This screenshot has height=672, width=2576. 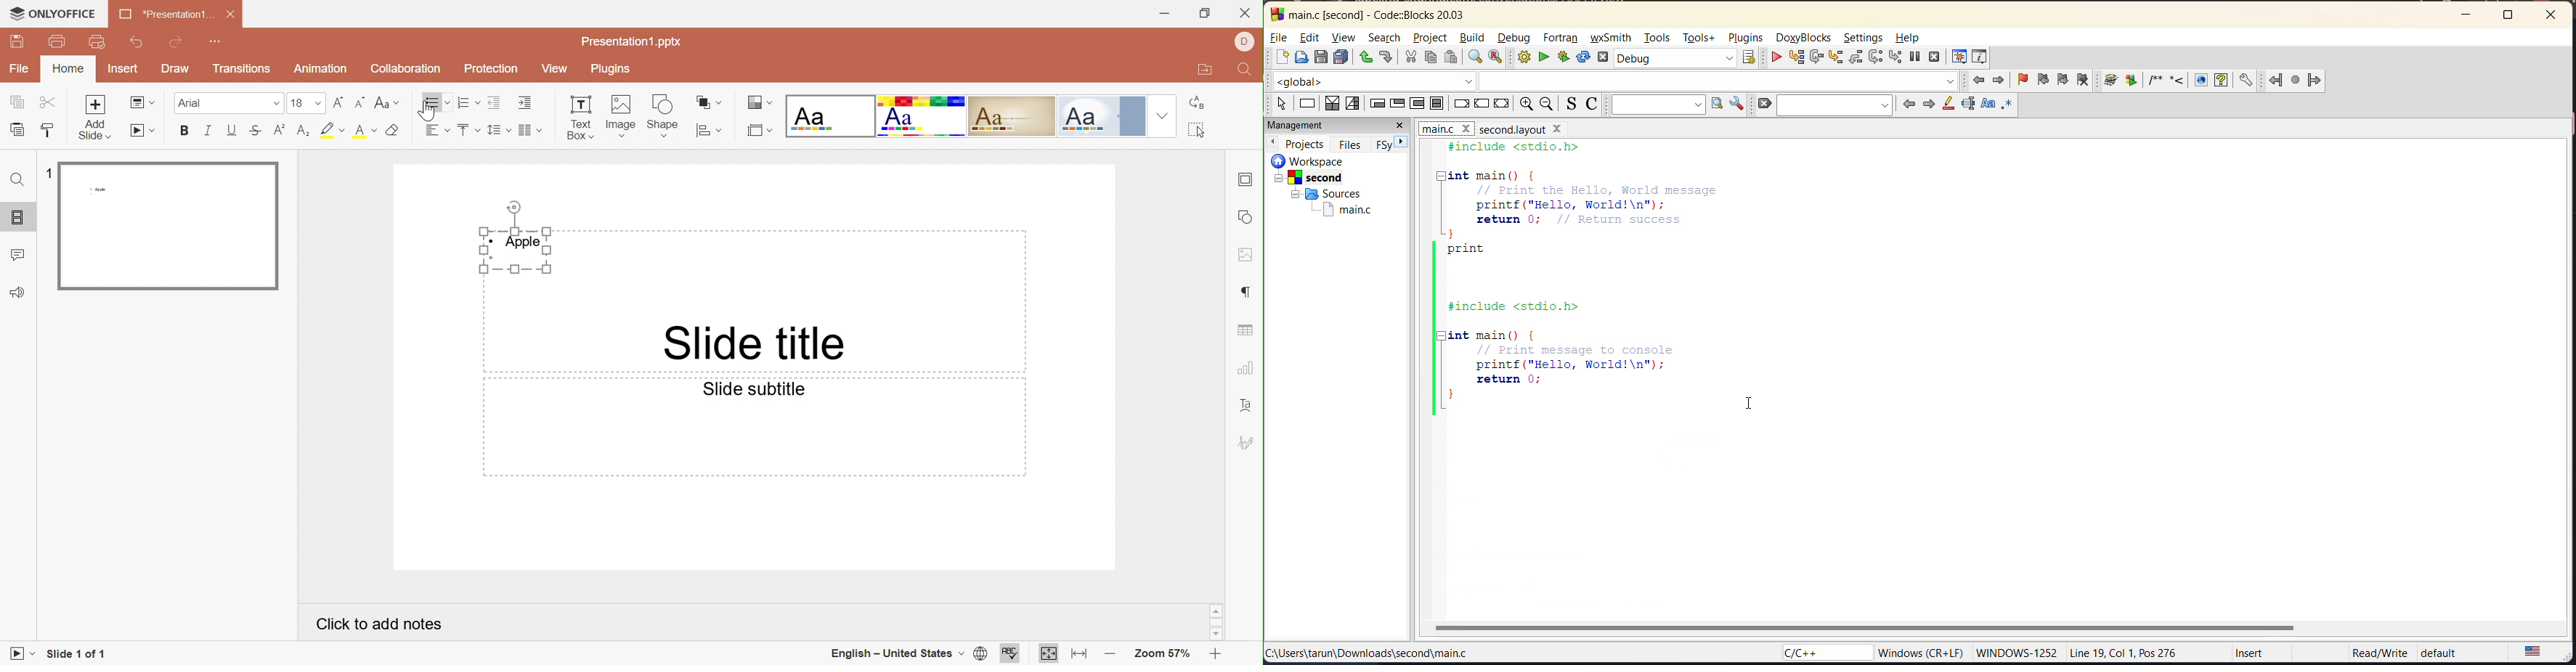 What do you see at coordinates (1658, 105) in the screenshot?
I see `text to search` at bounding box center [1658, 105].